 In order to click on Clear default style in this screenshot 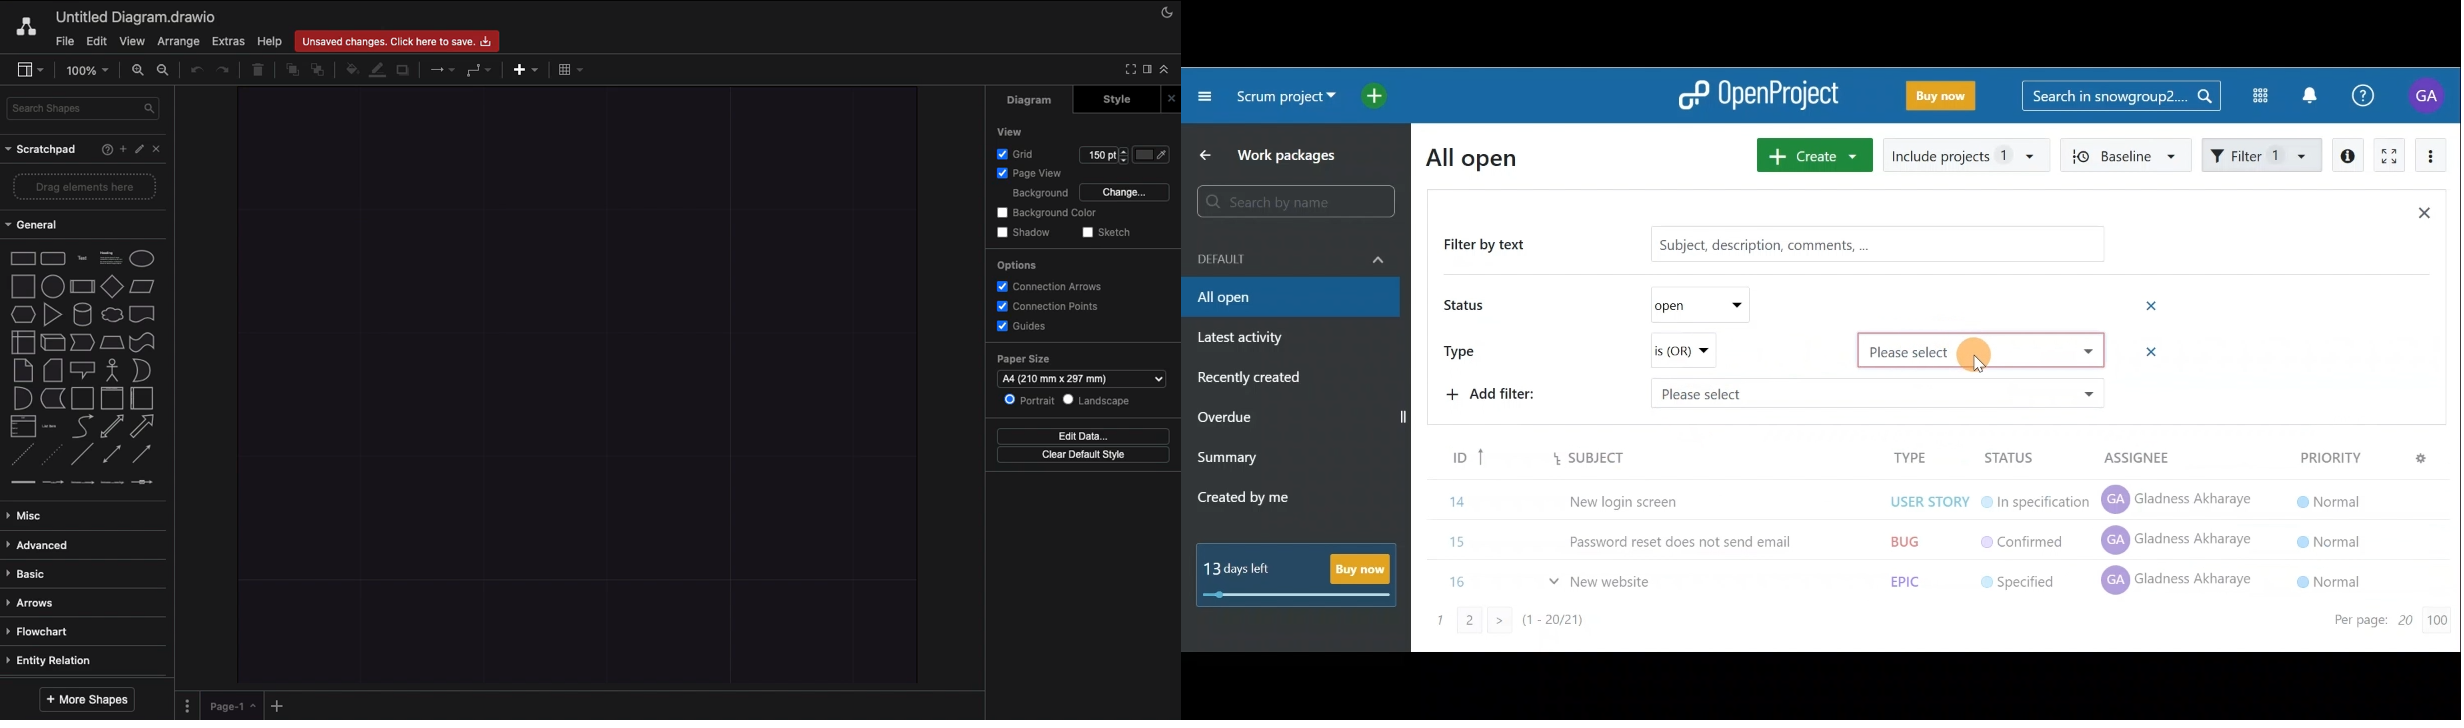, I will do `click(1087, 455)`.